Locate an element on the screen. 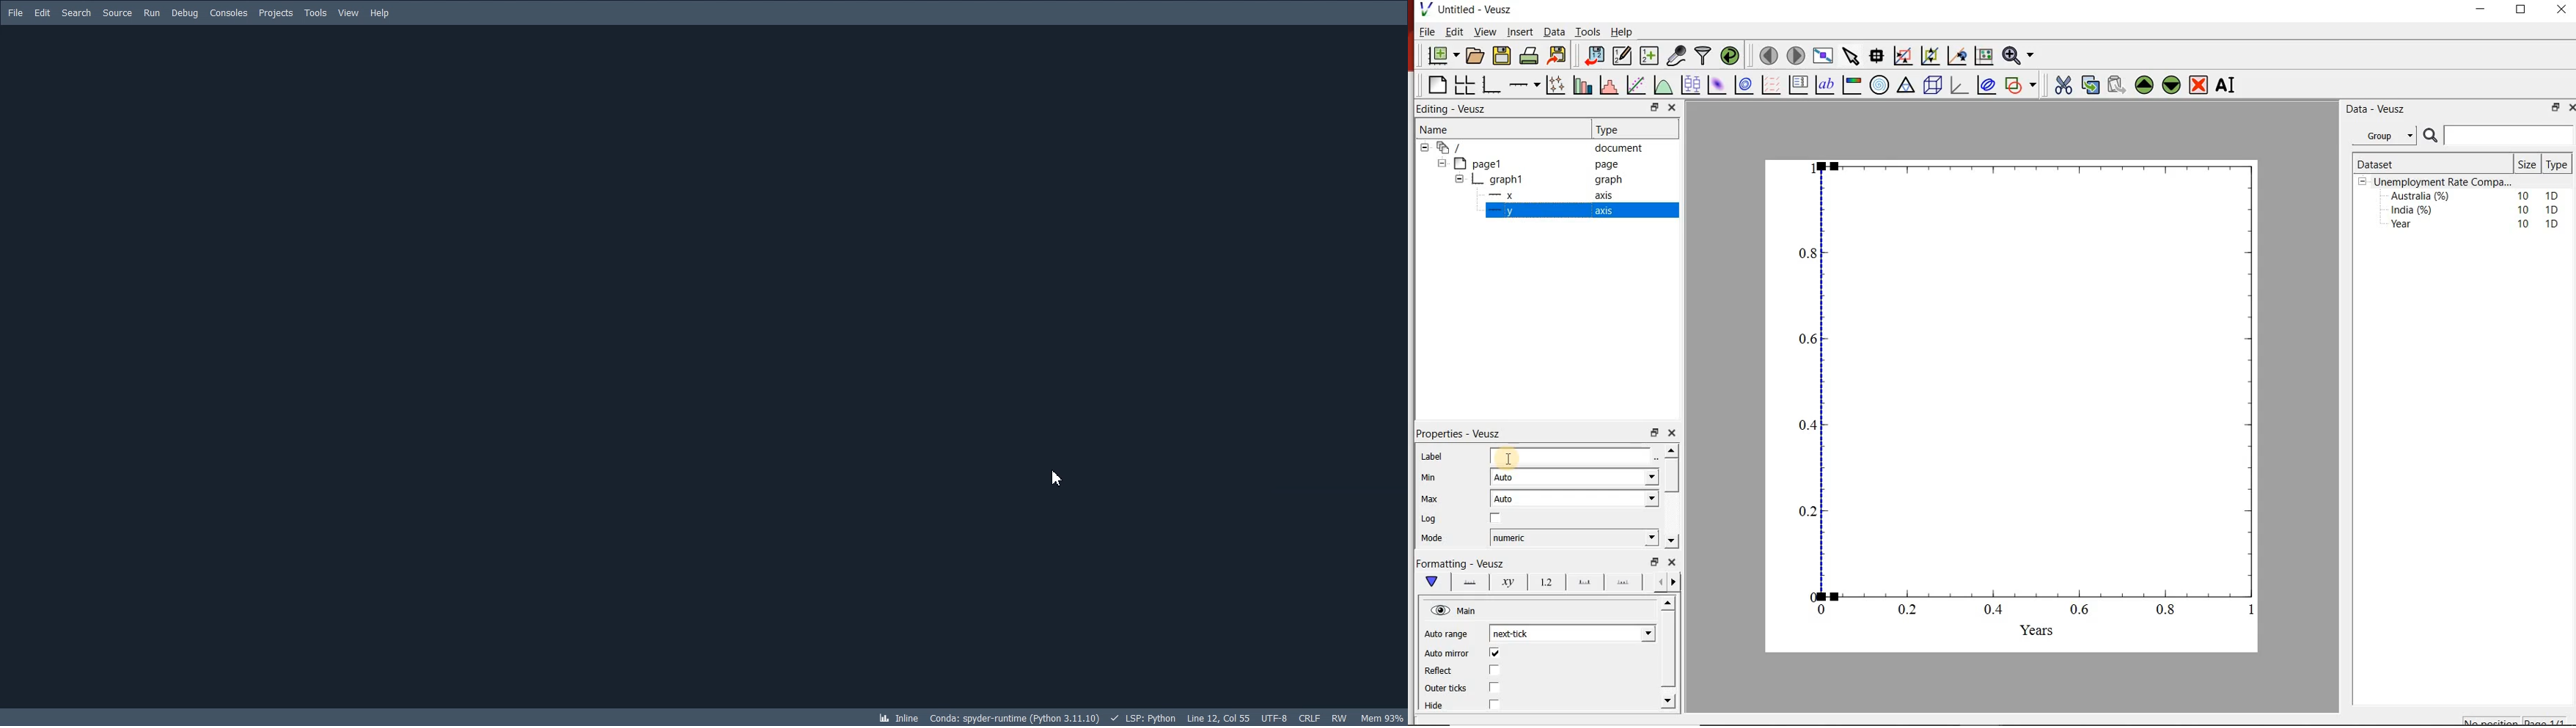 The height and width of the screenshot is (728, 2576). Untitled - Veusz is located at coordinates (1465, 8).